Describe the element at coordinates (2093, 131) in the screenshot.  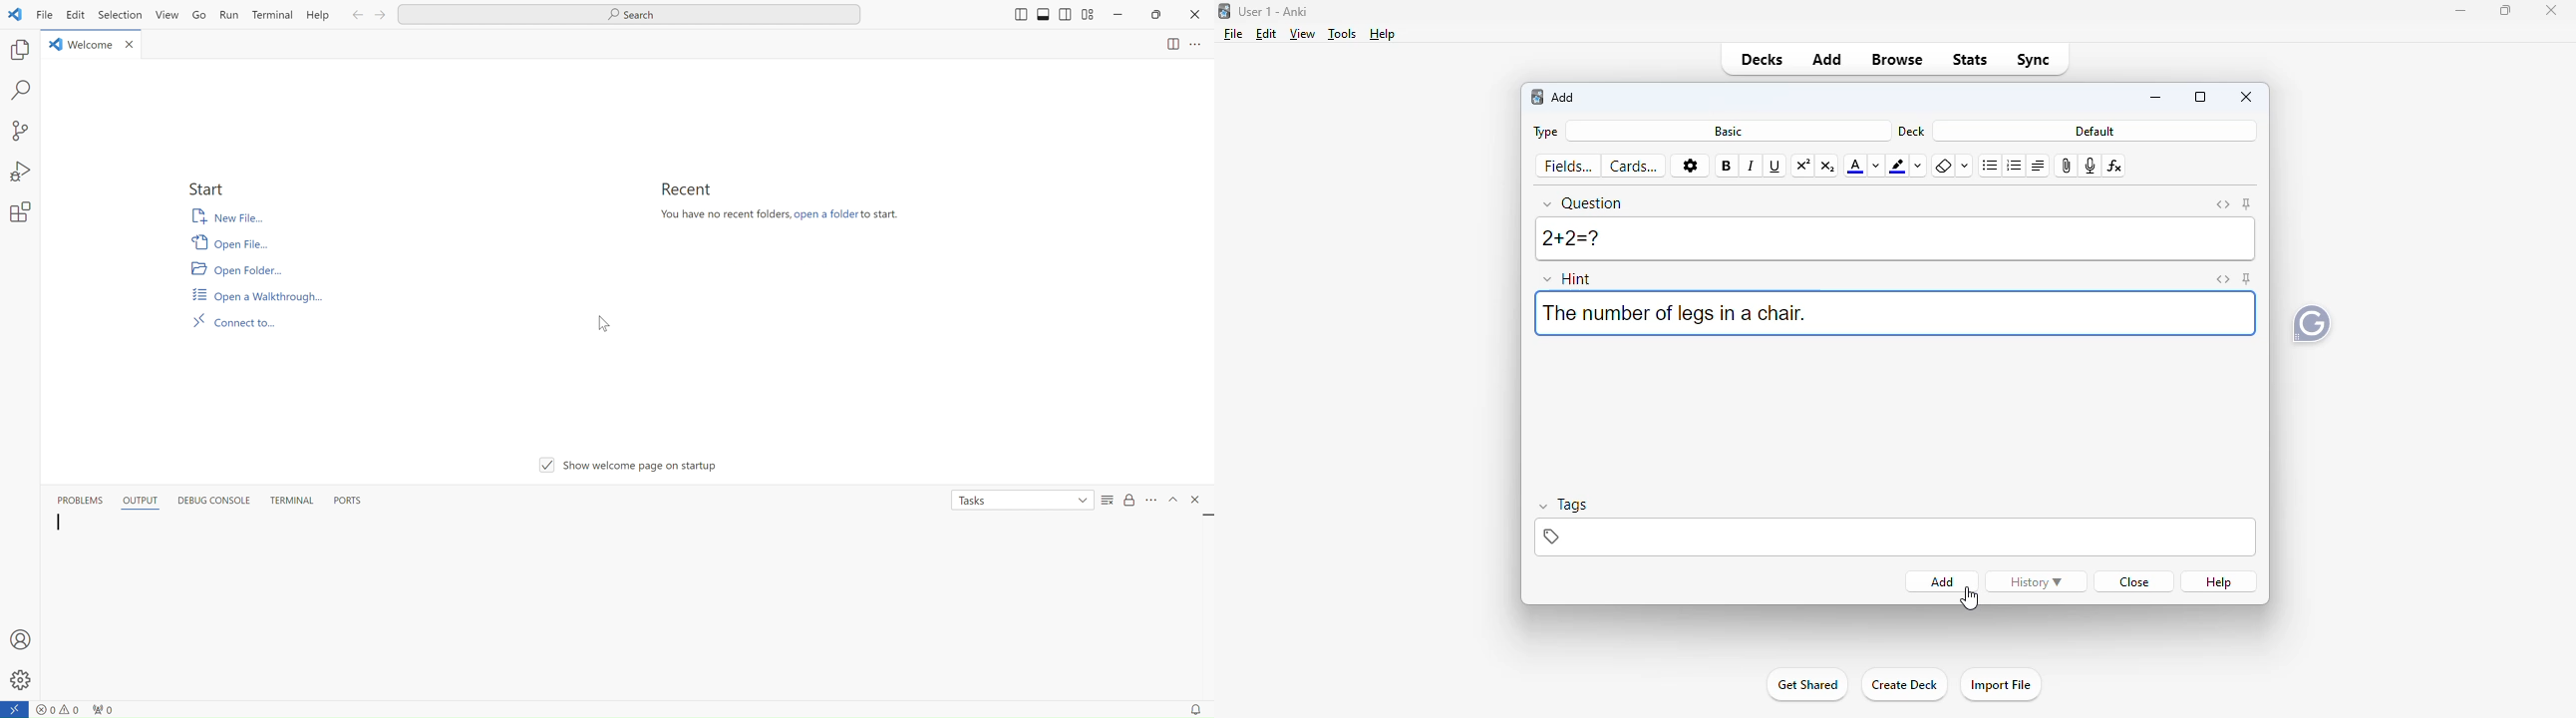
I see `default` at that location.